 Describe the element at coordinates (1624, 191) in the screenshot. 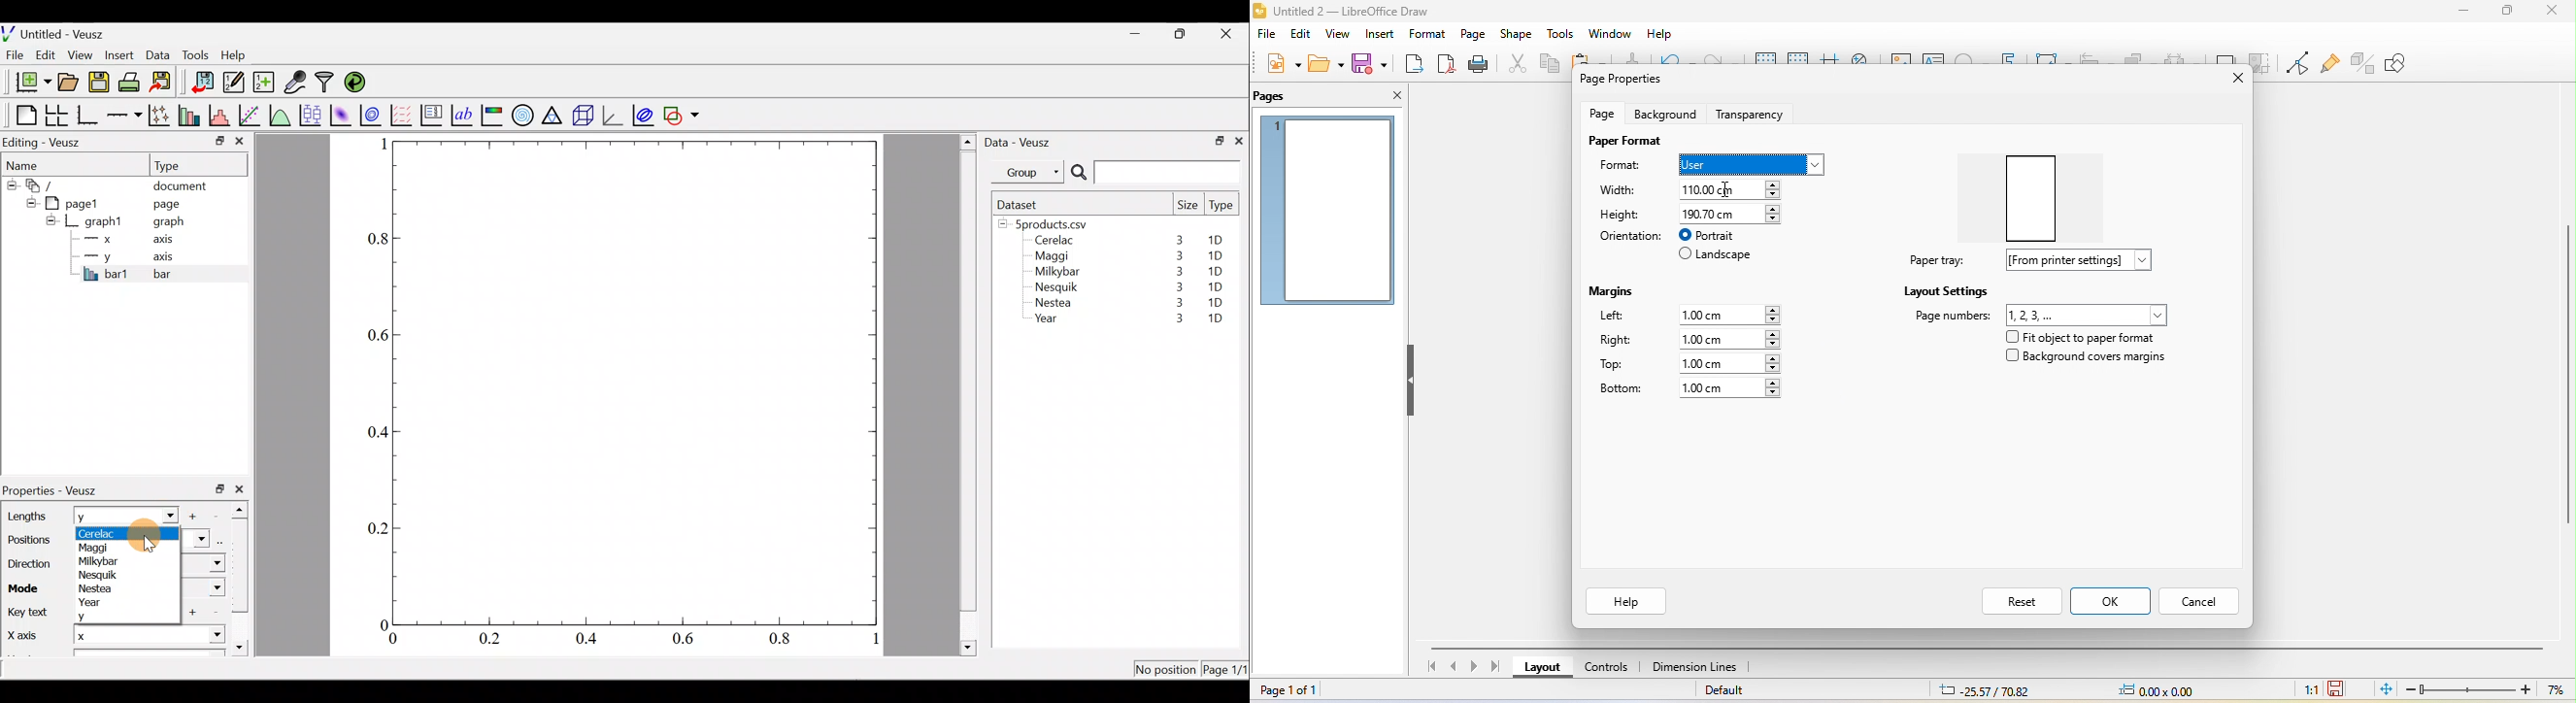

I see `width` at that location.